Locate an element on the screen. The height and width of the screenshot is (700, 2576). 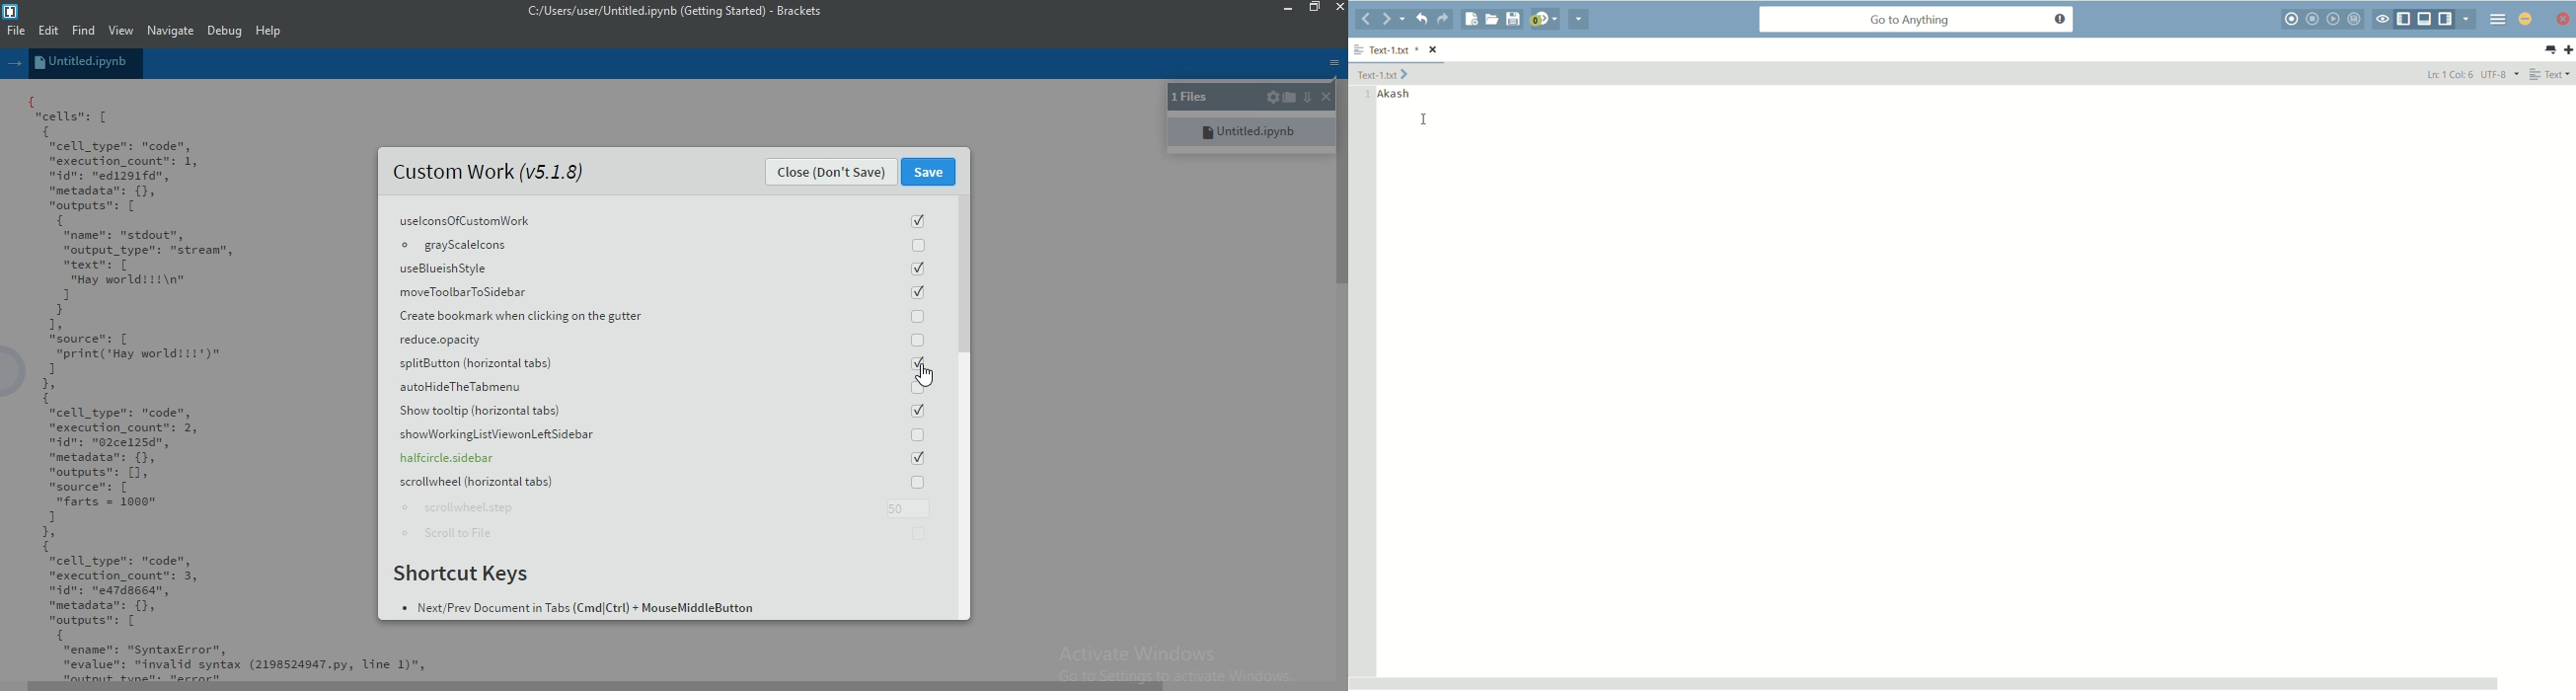
save macro to toolbox is located at coordinates (2356, 19).